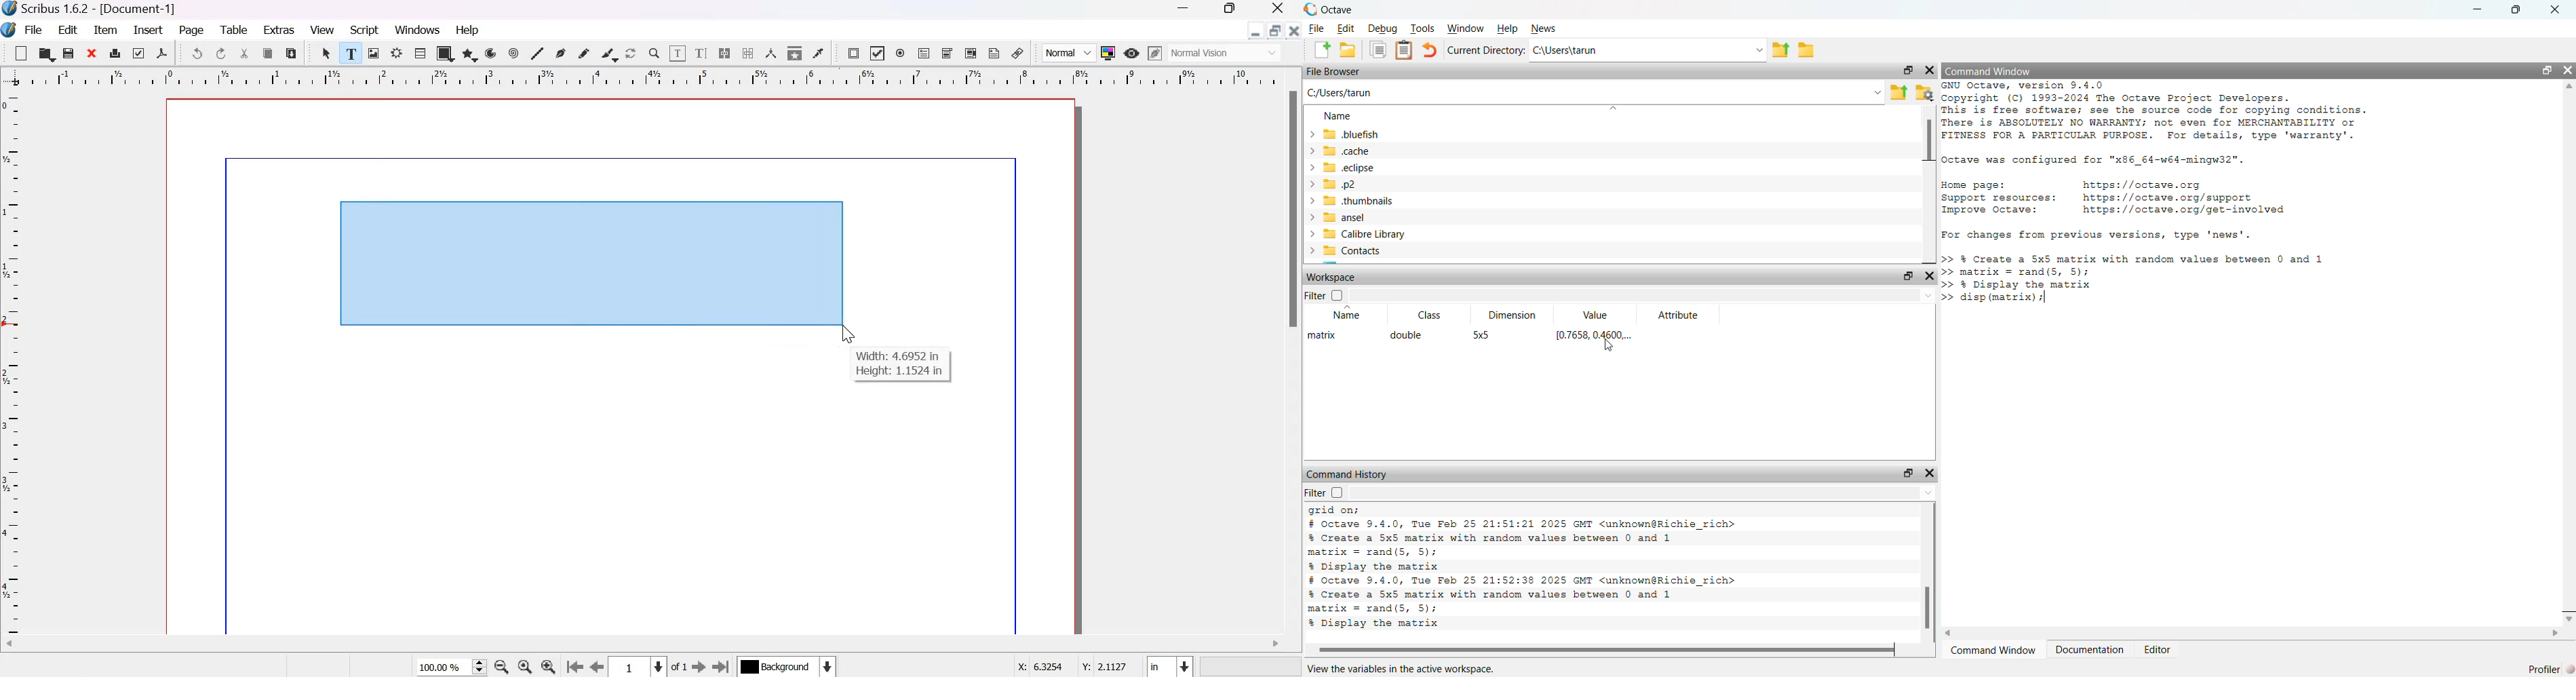 The width and height of the screenshot is (2576, 700). What do you see at coordinates (246, 54) in the screenshot?
I see `cut` at bounding box center [246, 54].